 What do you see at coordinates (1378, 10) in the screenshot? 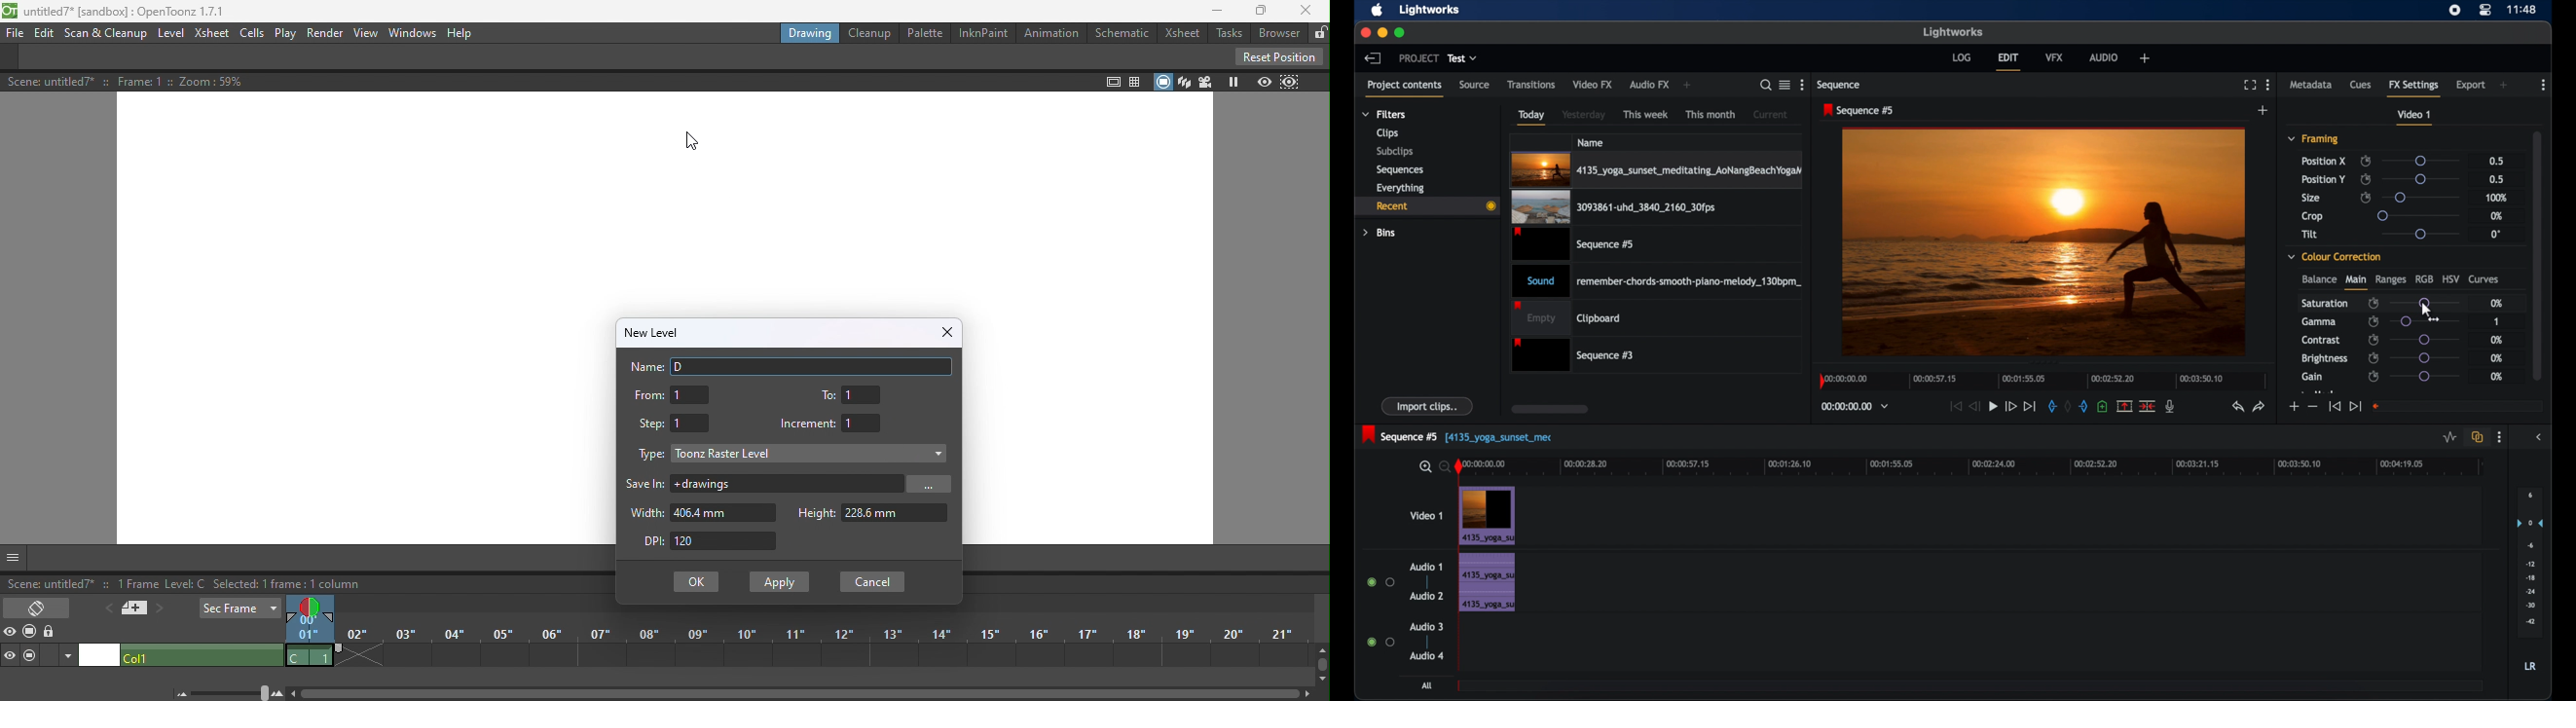
I see `apple icon` at bounding box center [1378, 10].